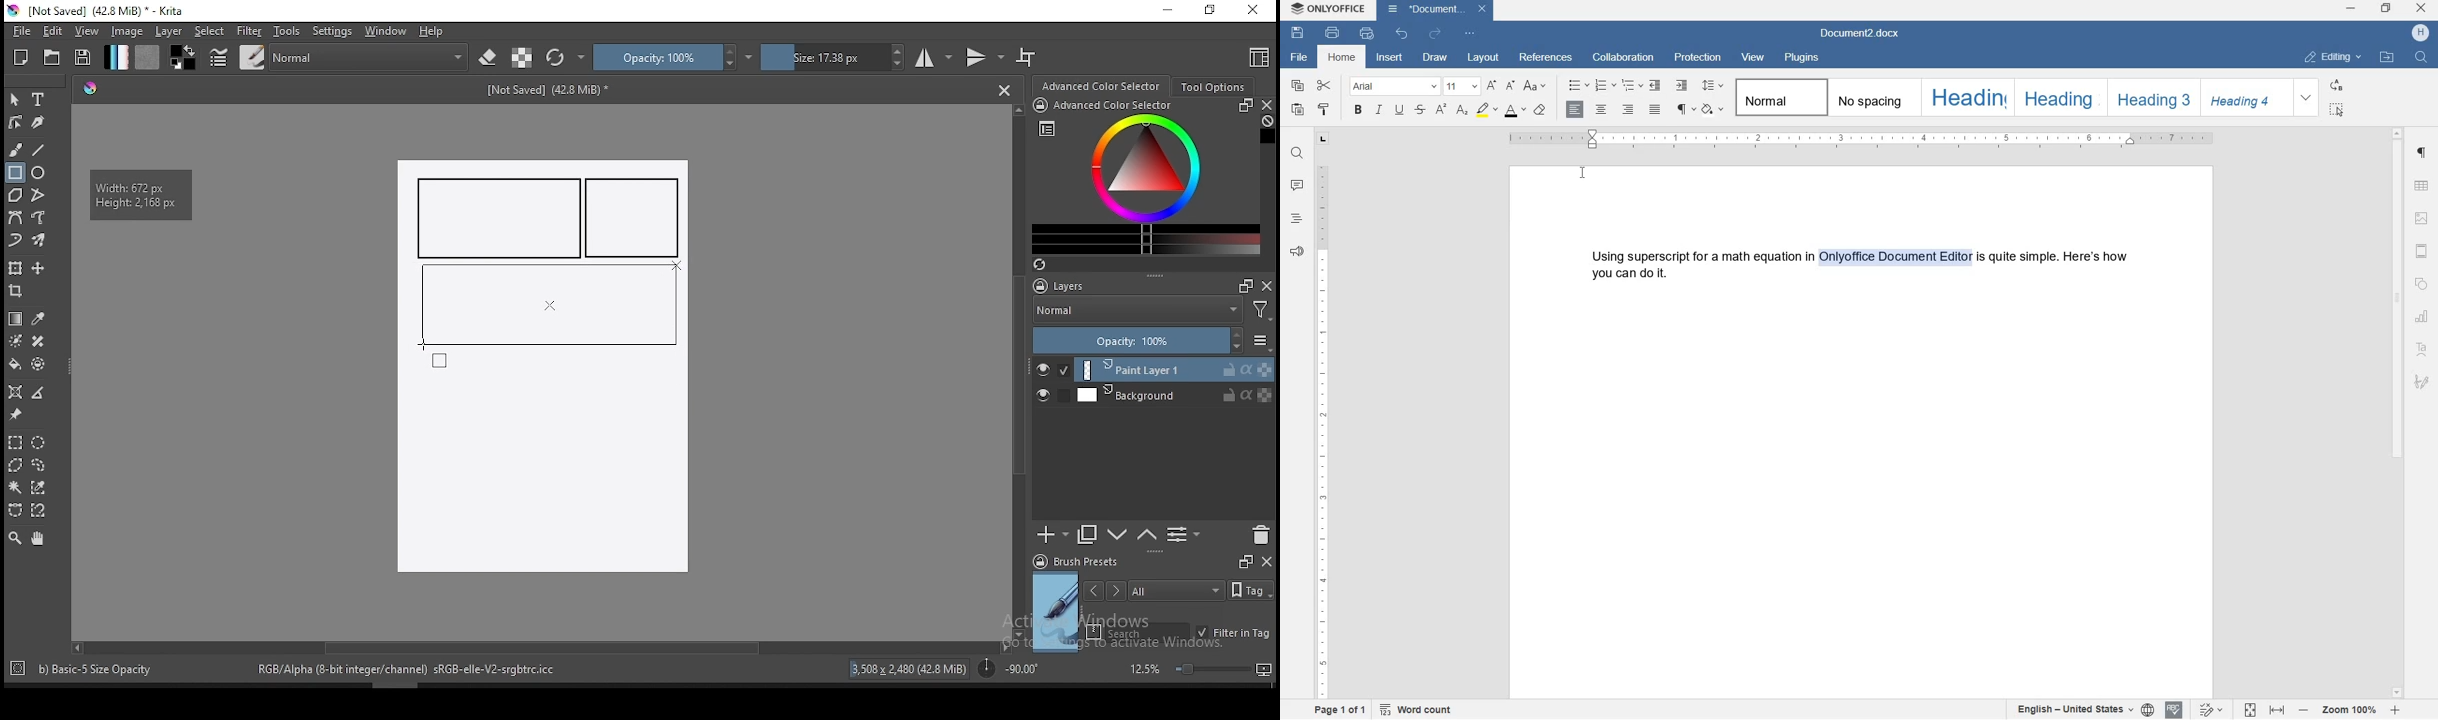  I want to click on image, so click(2422, 218).